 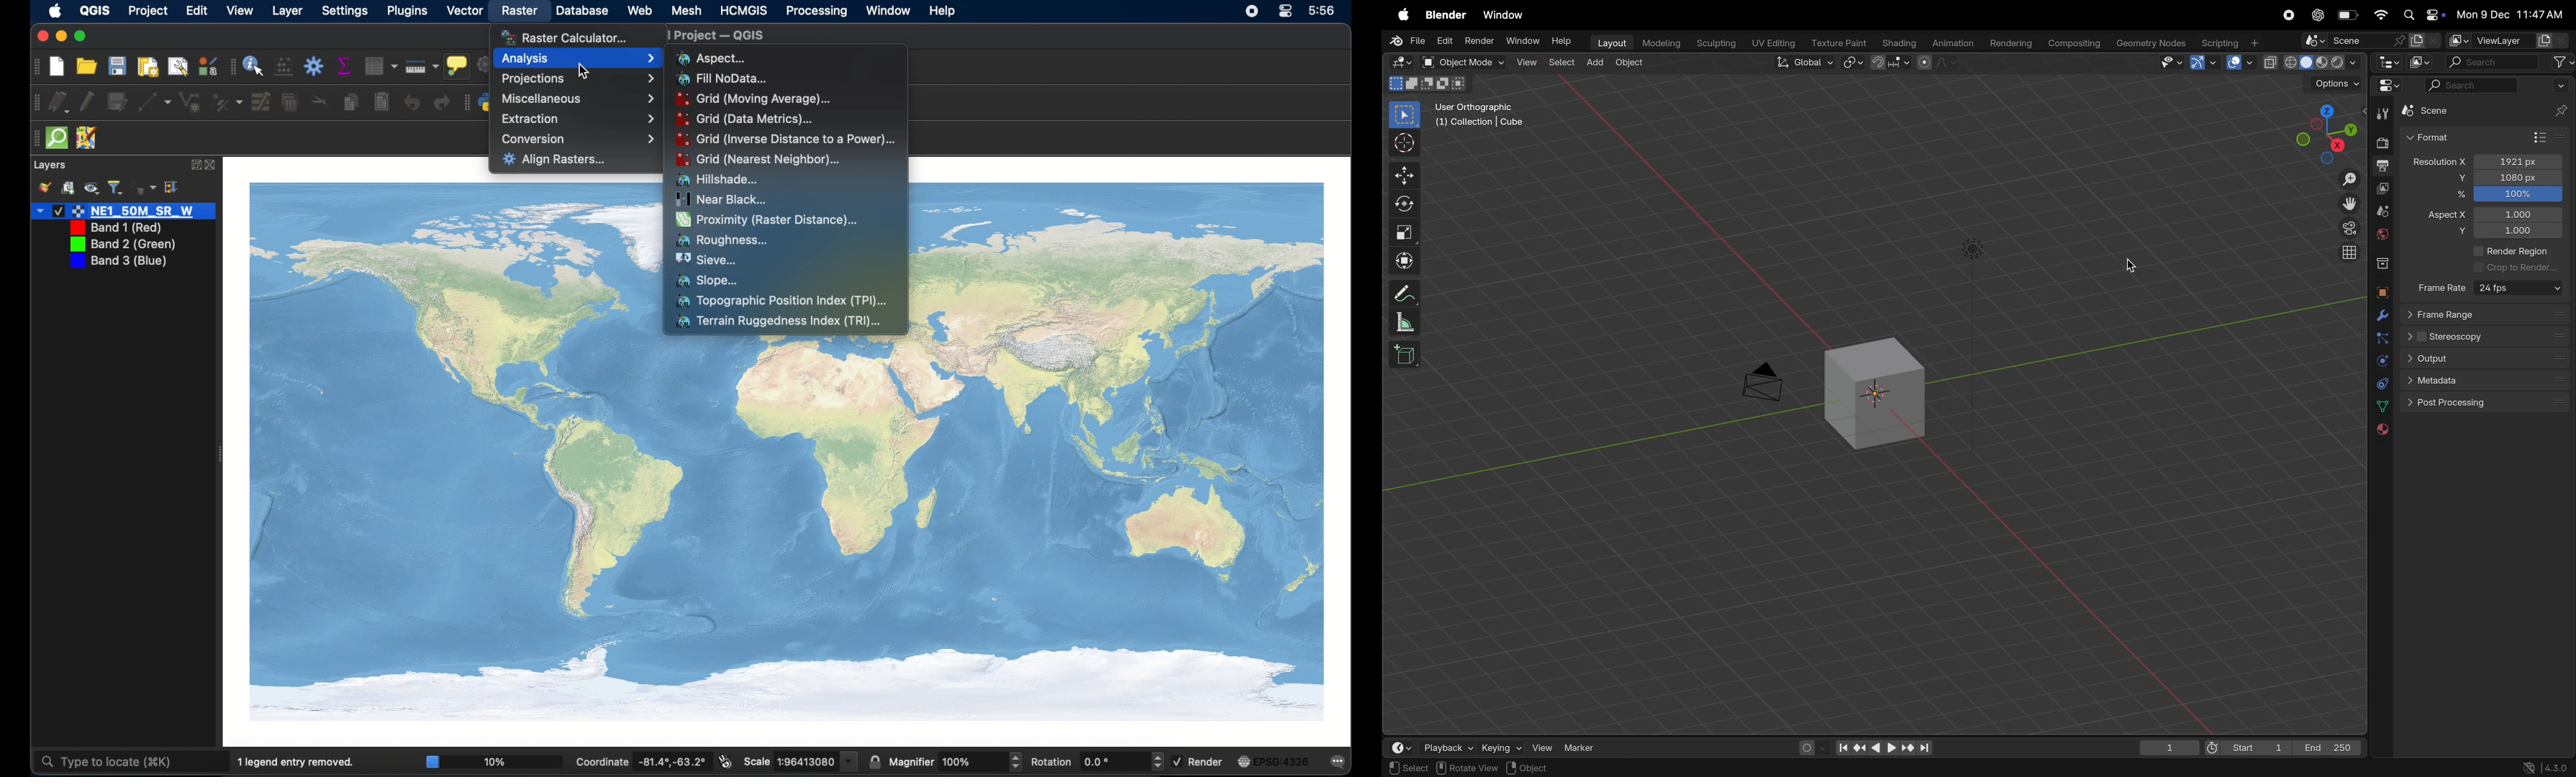 I want to click on toggle editing, so click(x=87, y=101).